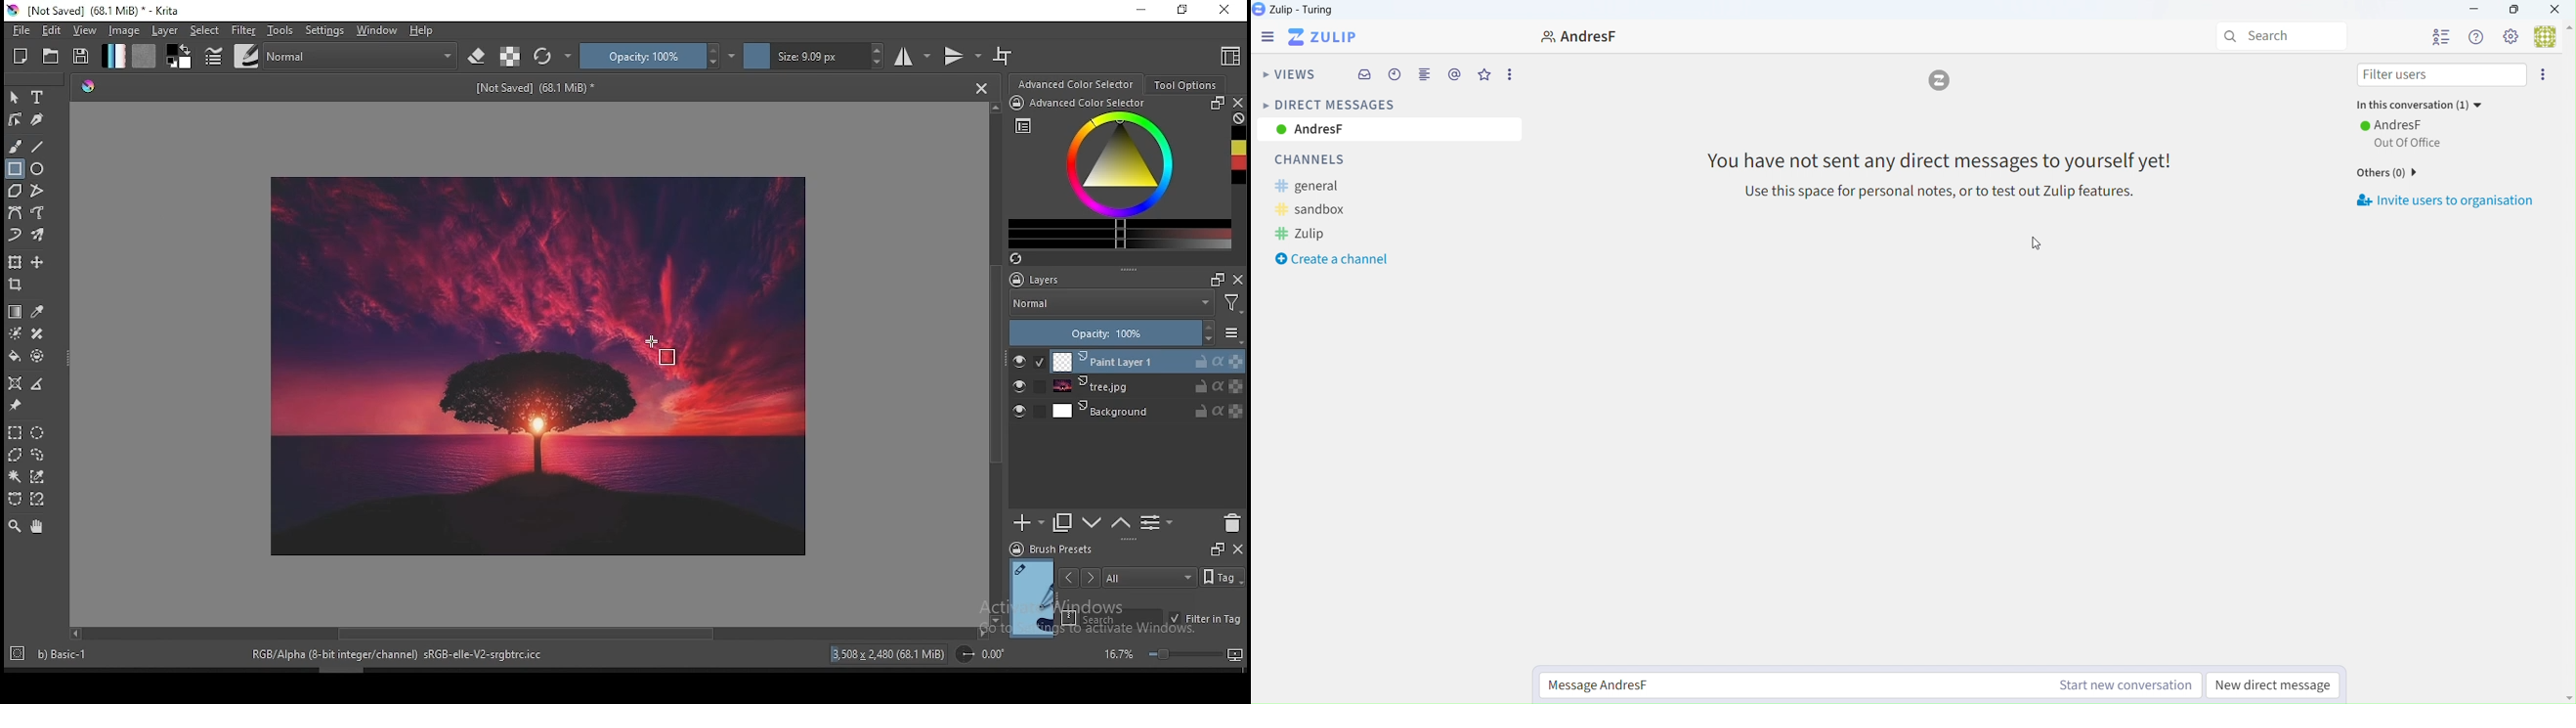 This screenshot has width=2576, height=728. What do you see at coordinates (1424, 77) in the screenshot?
I see `Merge View` at bounding box center [1424, 77].